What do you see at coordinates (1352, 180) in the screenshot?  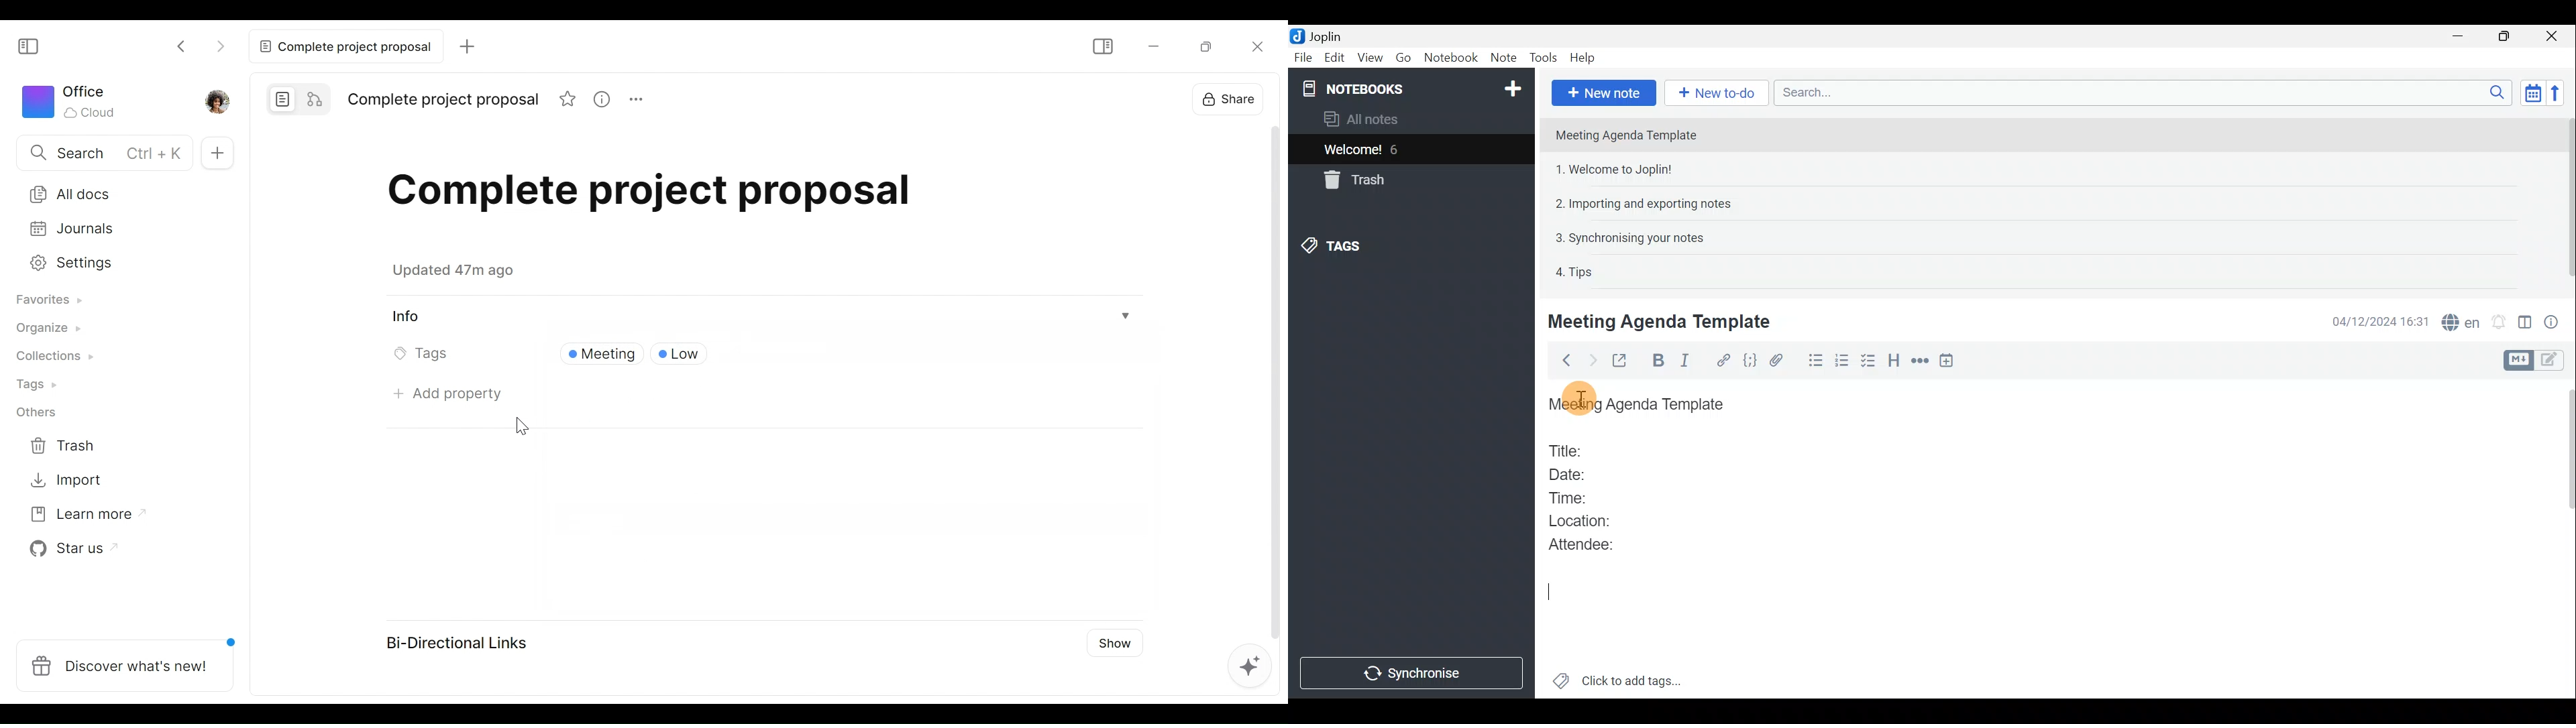 I see `Trash` at bounding box center [1352, 180].